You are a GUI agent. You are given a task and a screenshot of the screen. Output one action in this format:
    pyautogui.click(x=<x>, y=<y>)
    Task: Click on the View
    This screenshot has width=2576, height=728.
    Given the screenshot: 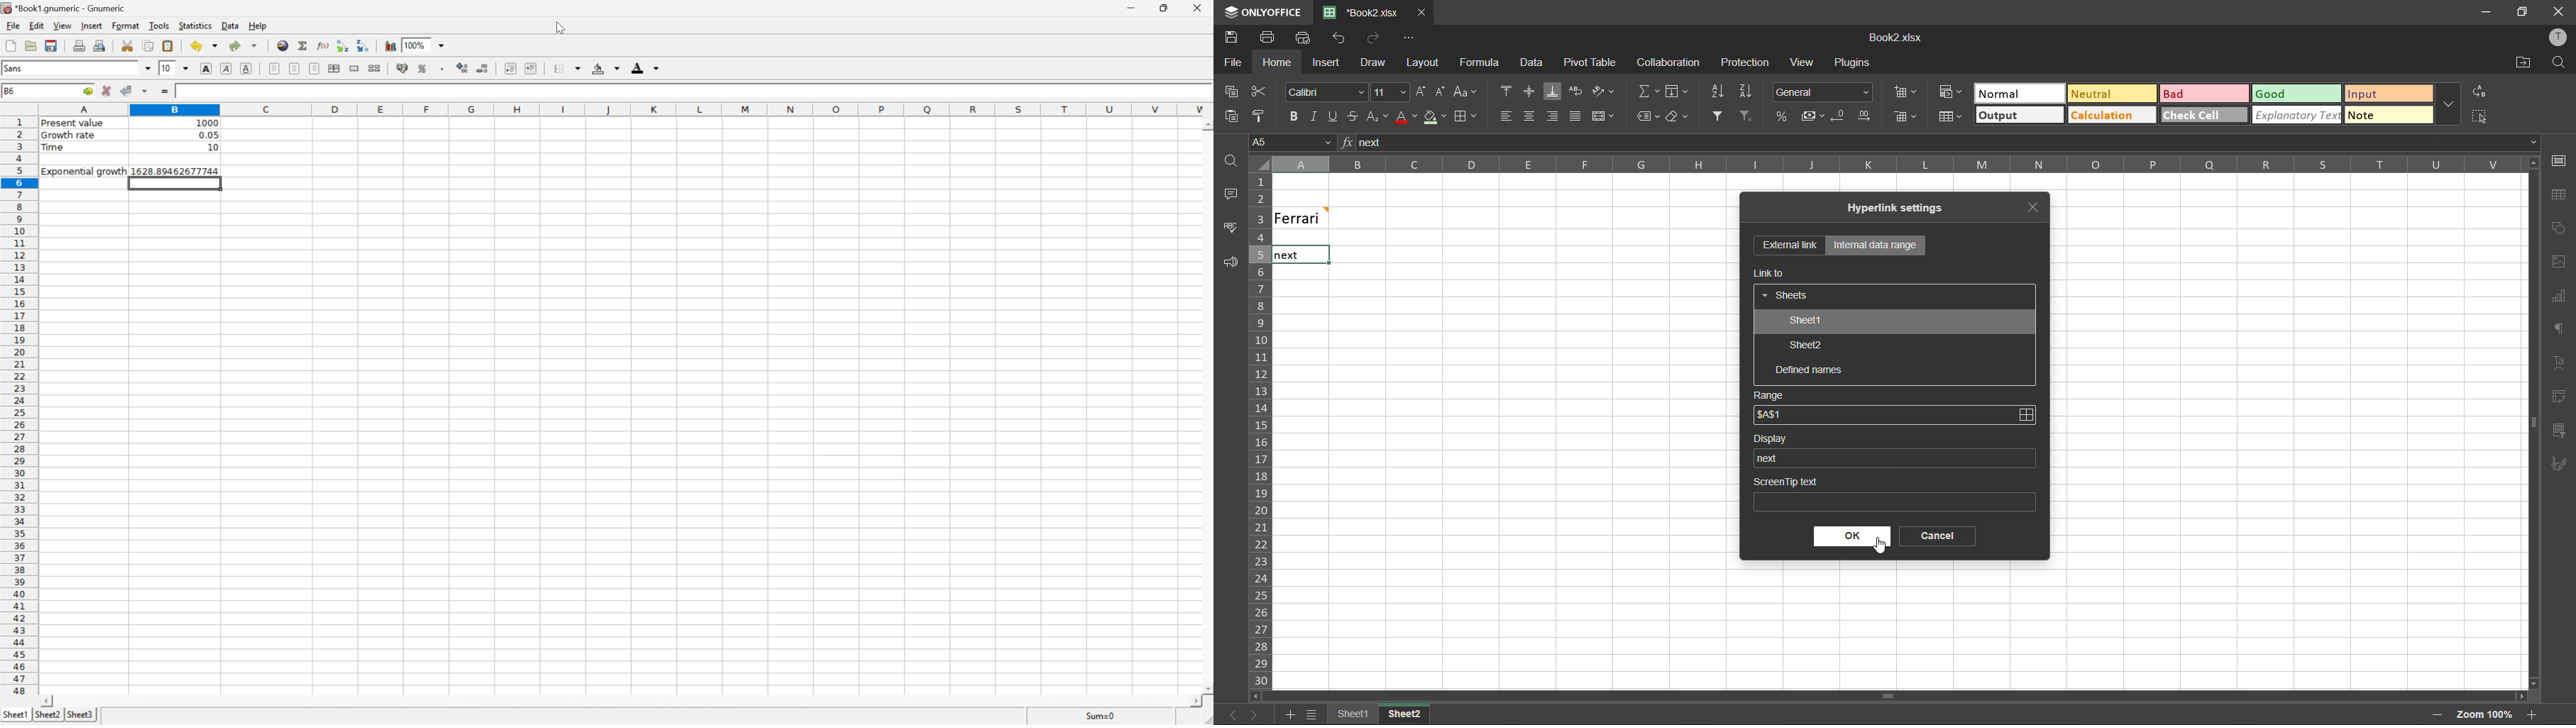 What is the action you would take?
    pyautogui.click(x=63, y=25)
    